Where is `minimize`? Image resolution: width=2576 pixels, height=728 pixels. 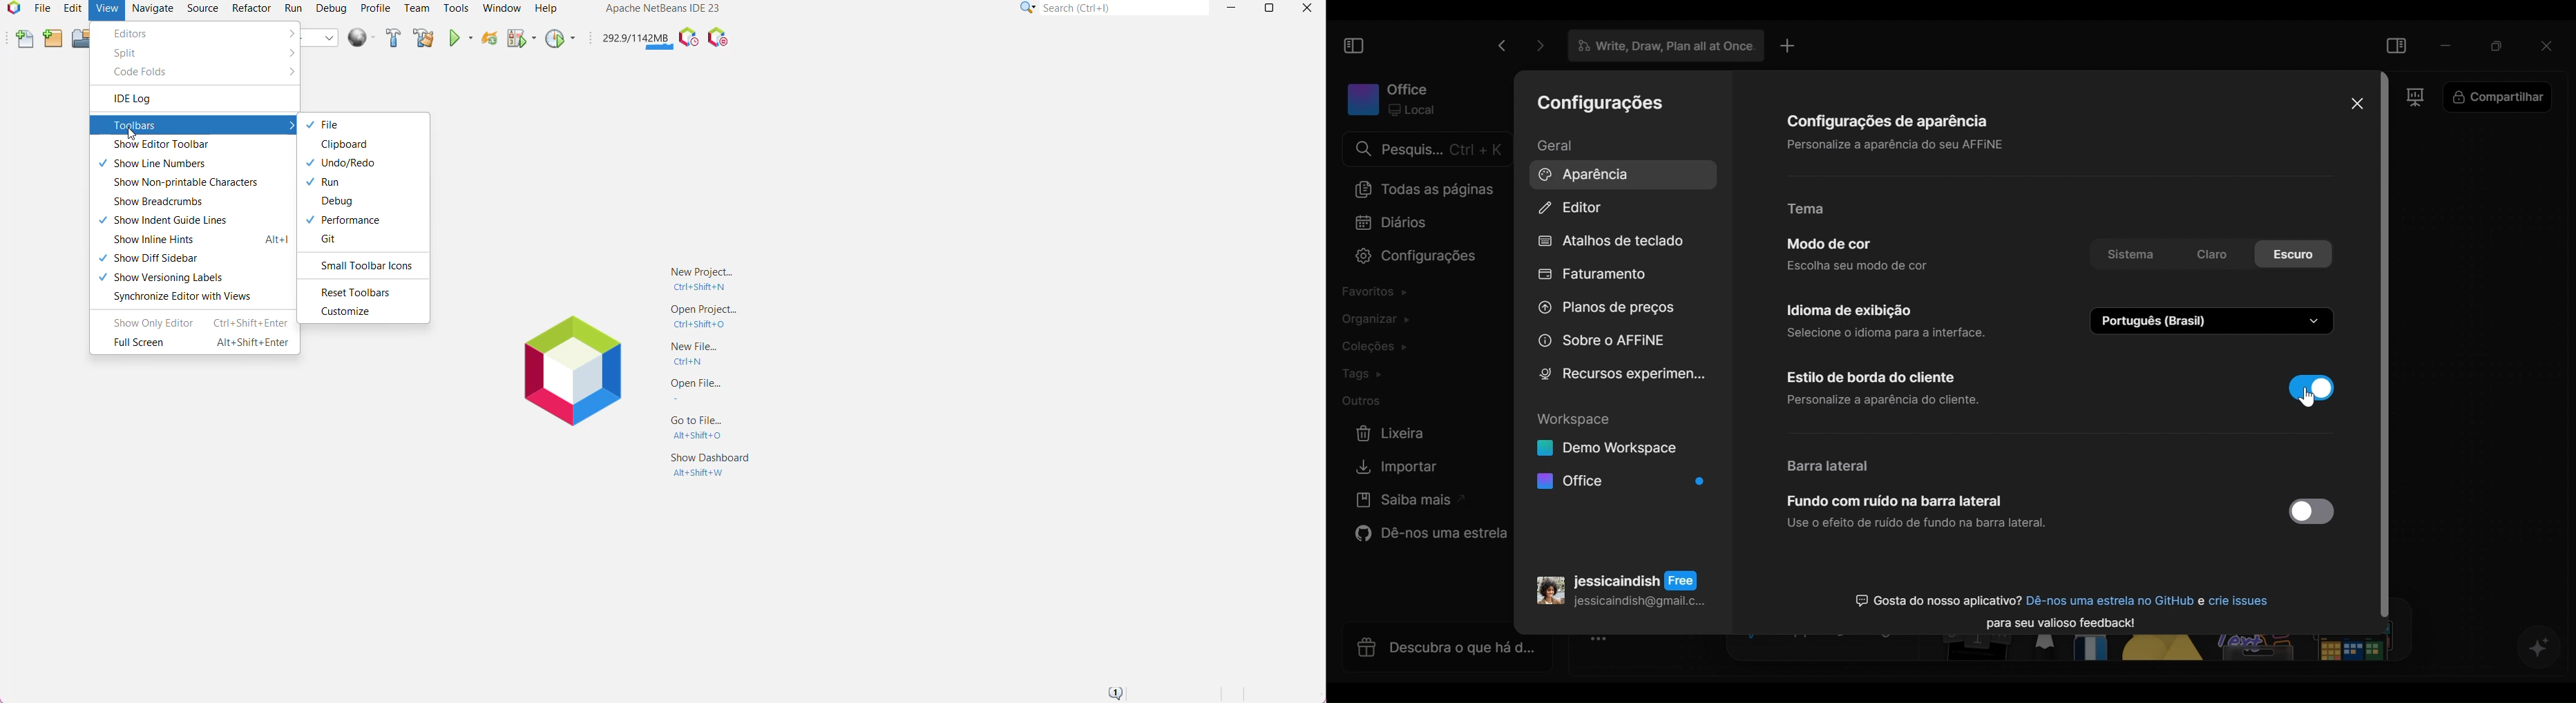 minimize is located at coordinates (2447, 44).